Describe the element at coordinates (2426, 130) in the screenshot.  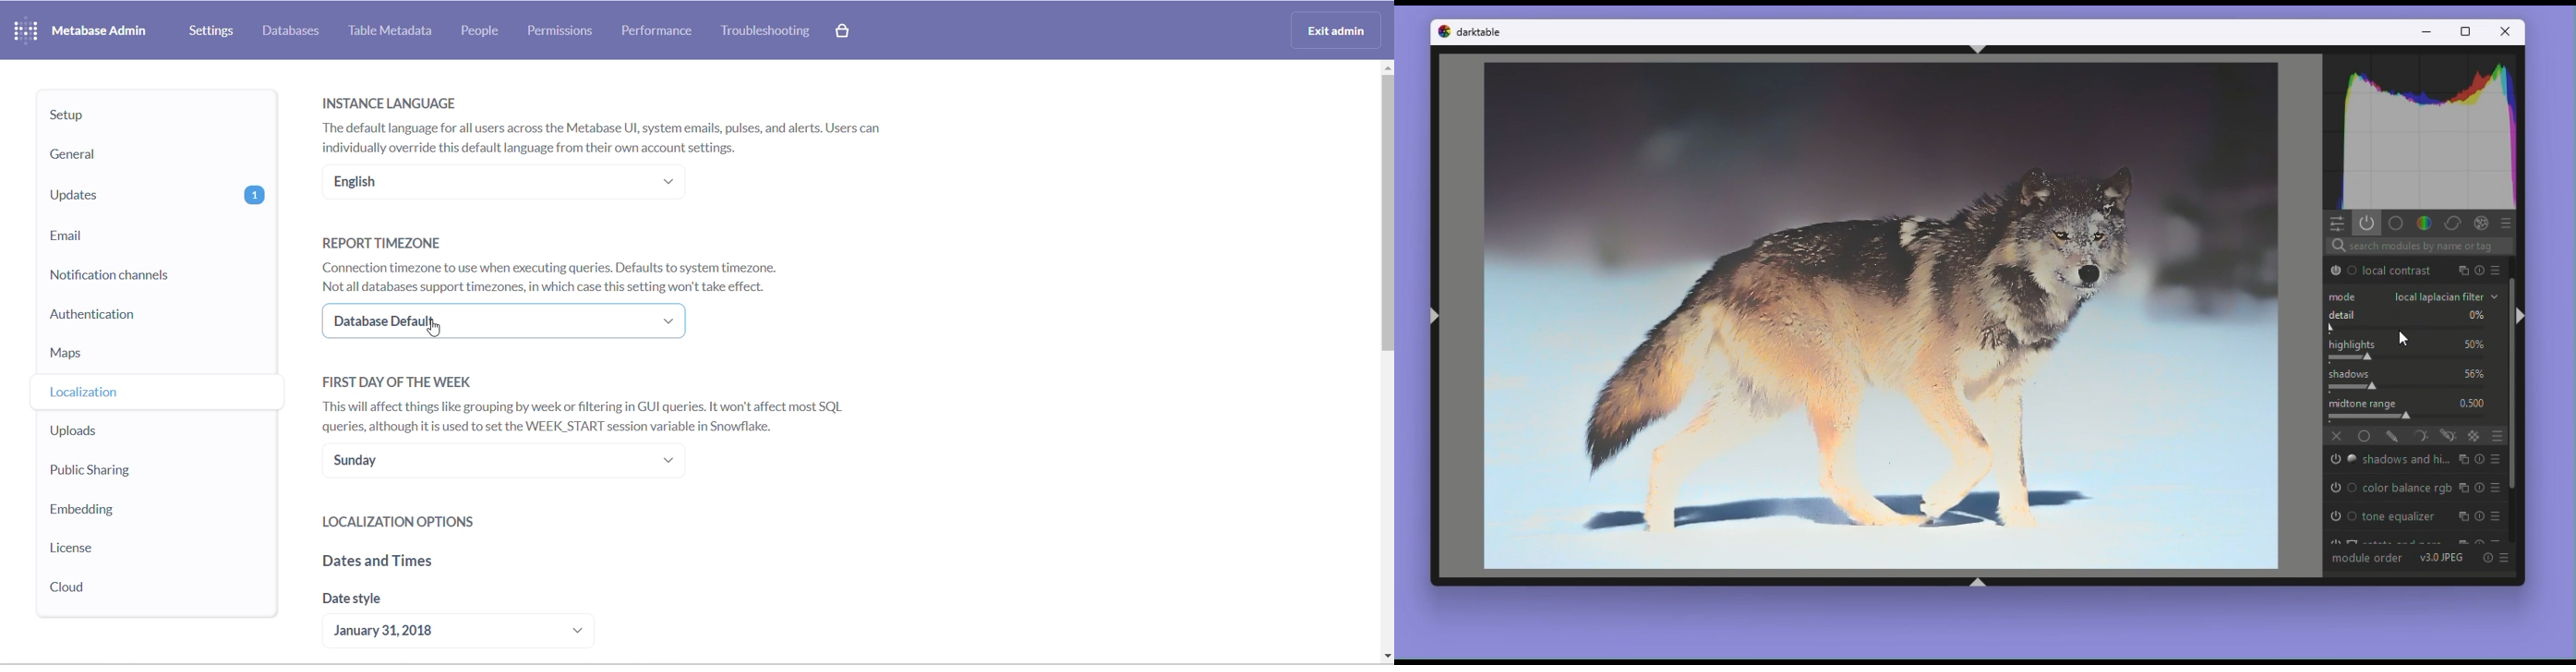
I see `histogram` at that location.